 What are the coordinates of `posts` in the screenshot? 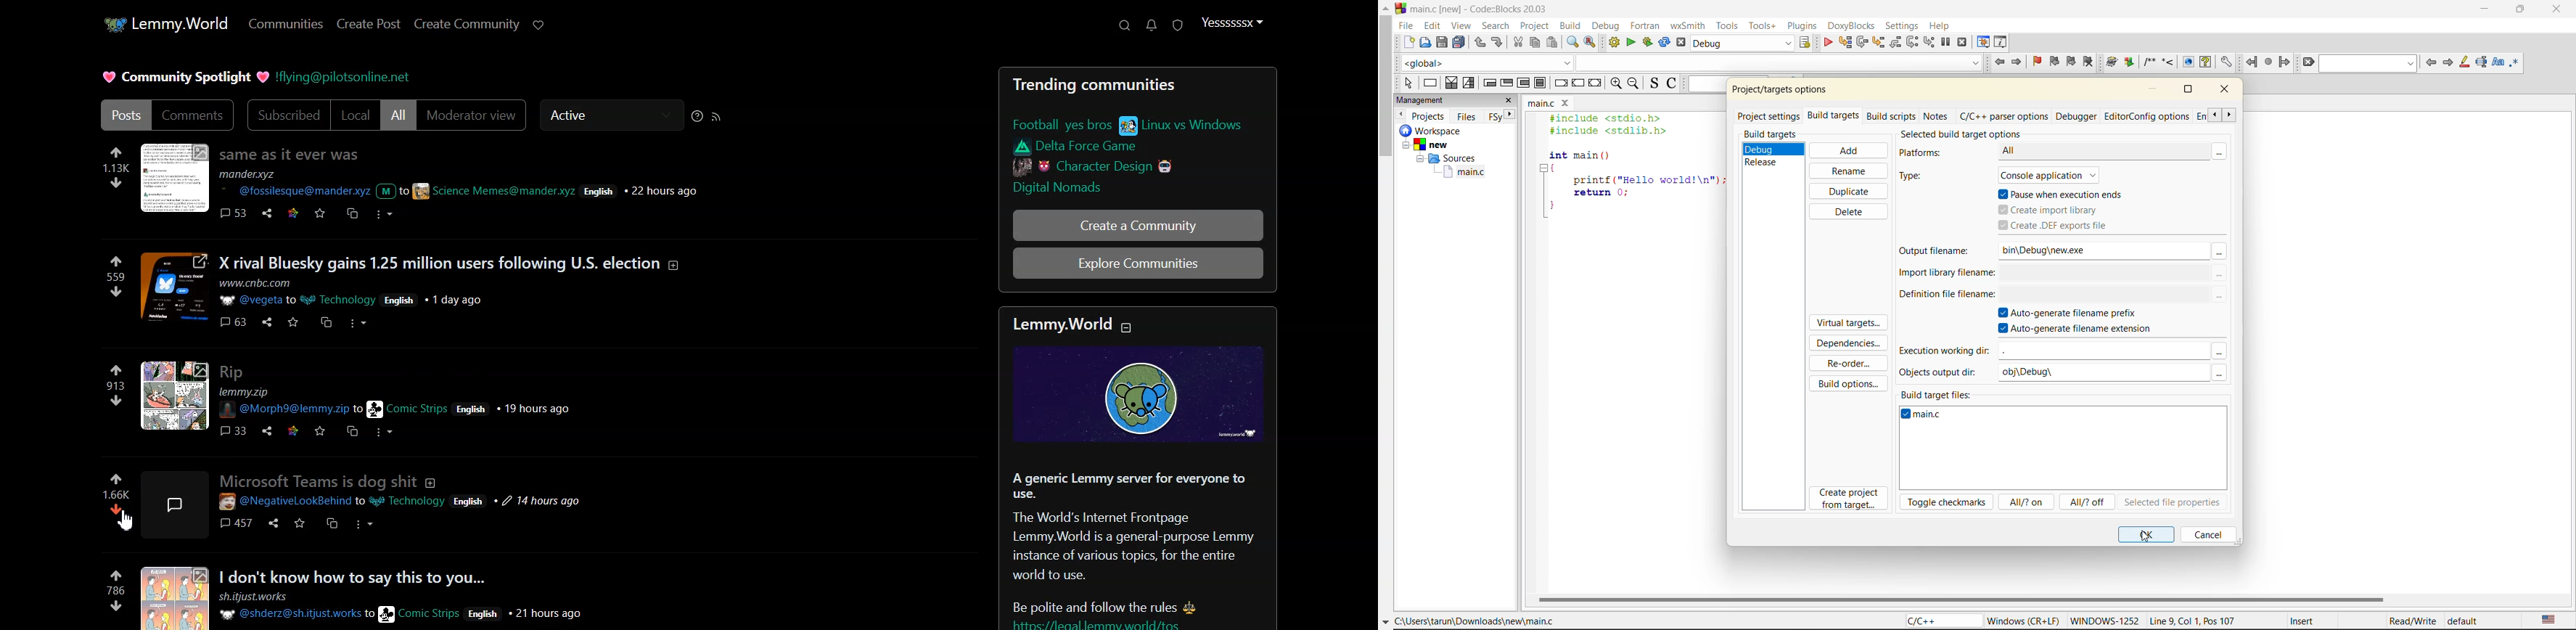 It's located at (409, 578).